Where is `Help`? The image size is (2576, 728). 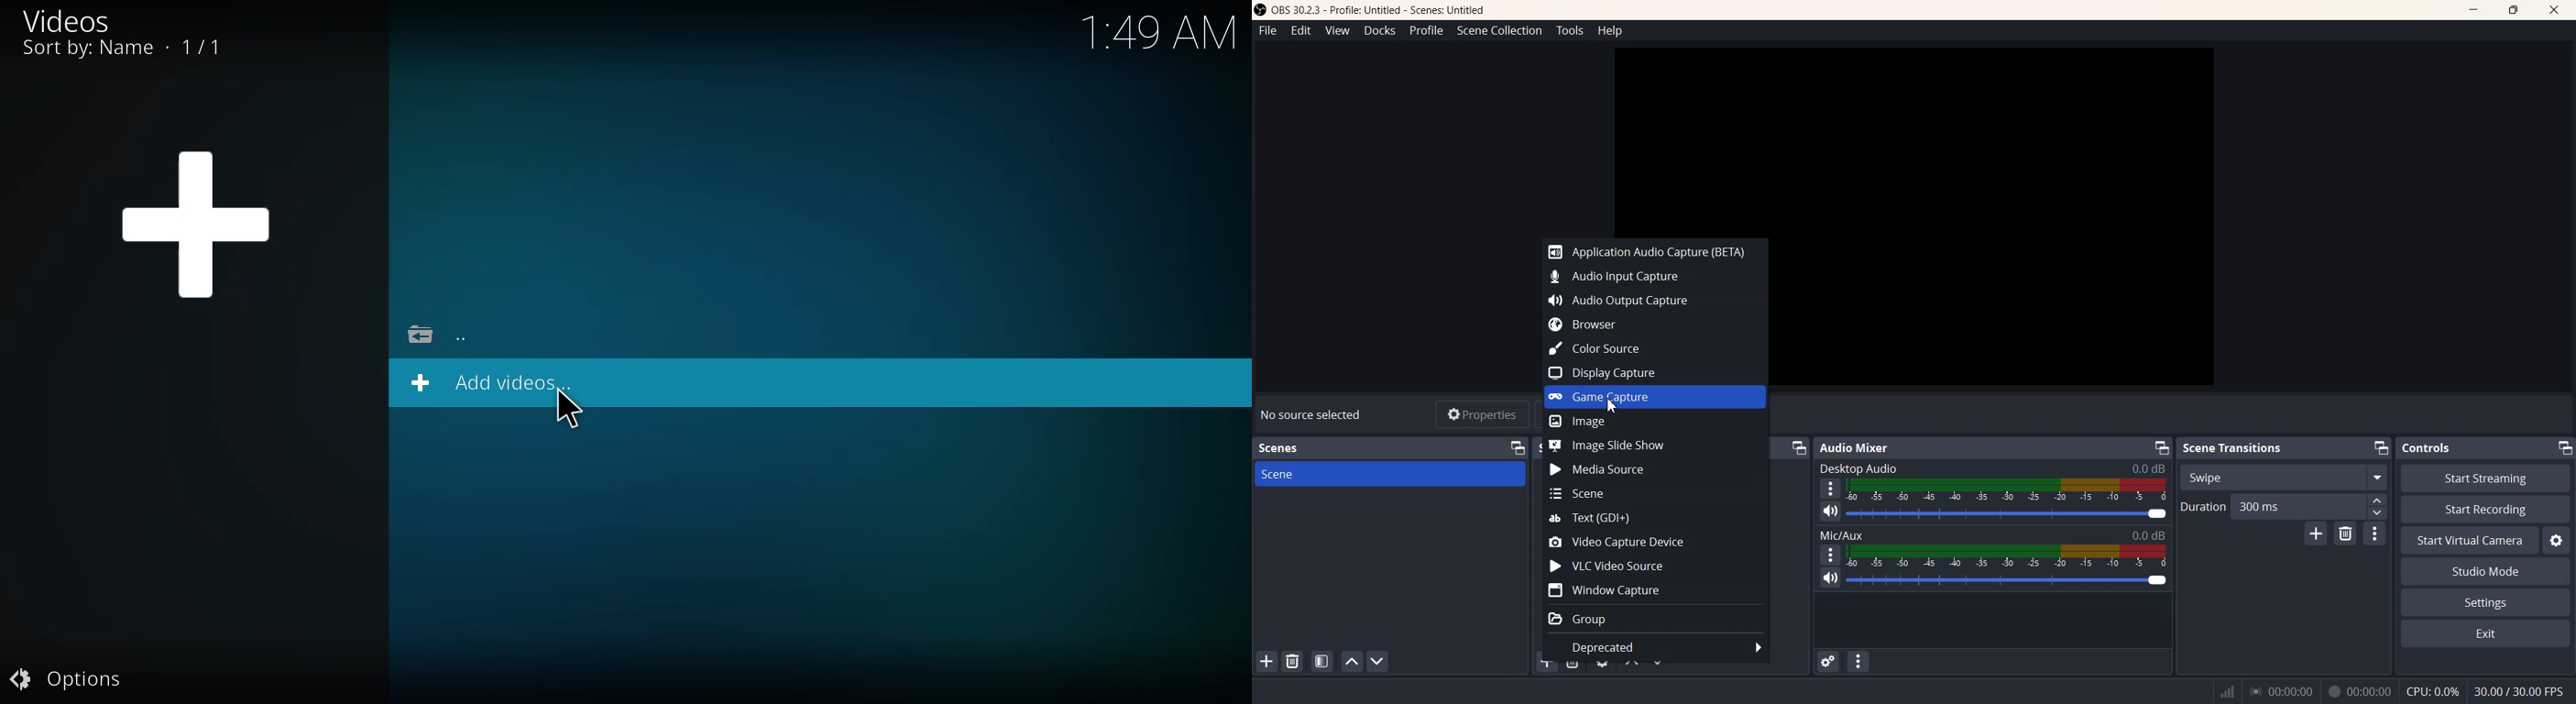 Help is located at coordinates (1611, 31).